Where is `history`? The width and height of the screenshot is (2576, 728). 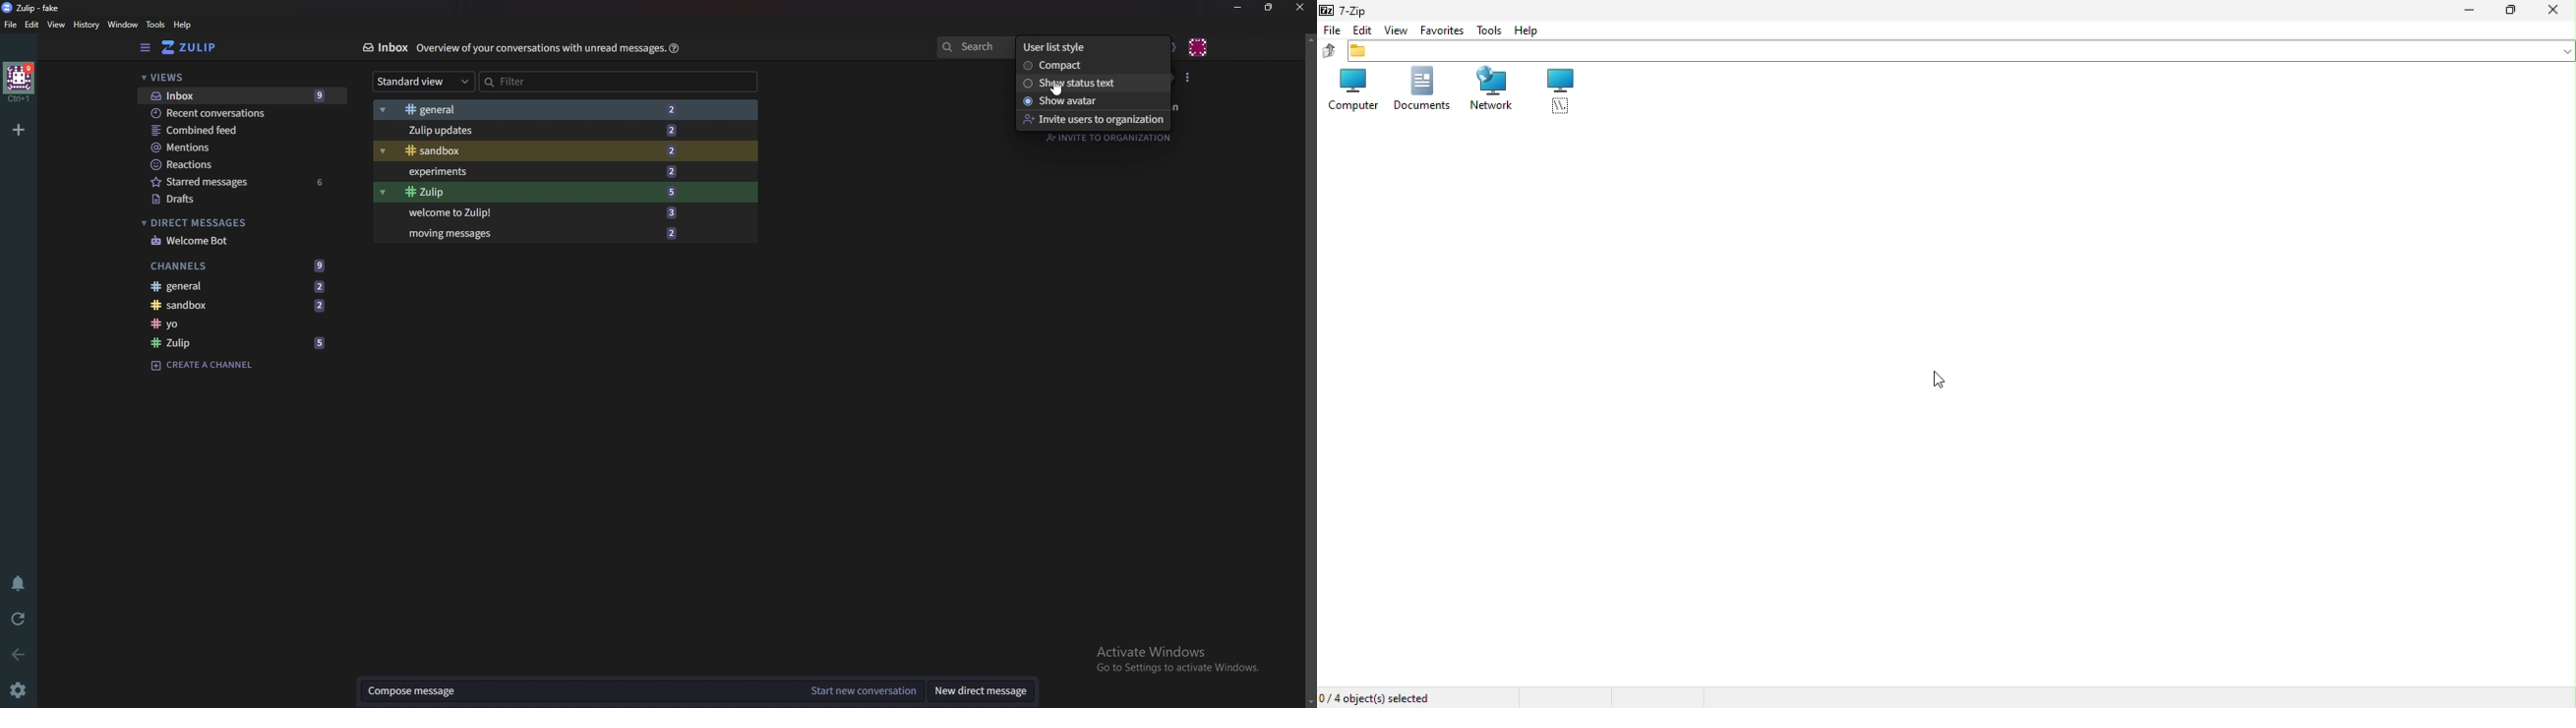
history is located at coordinates (84, 25).